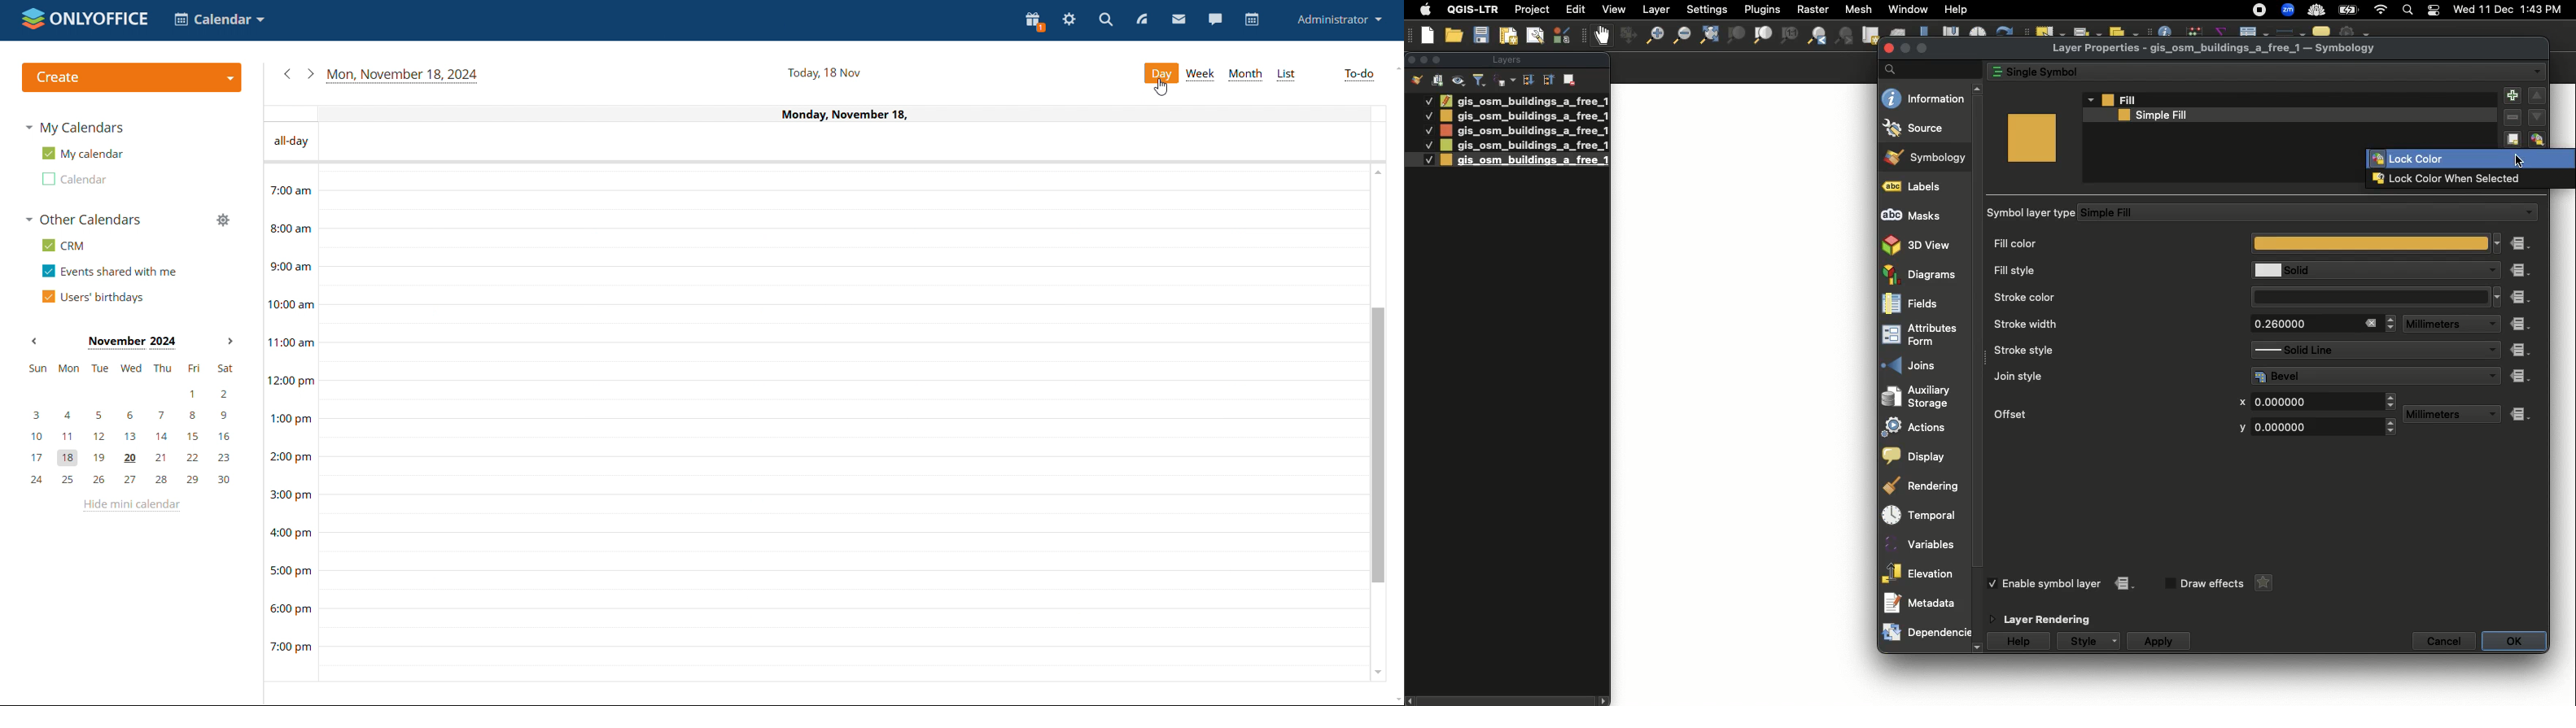 Image resolution: width=2576 pixels, height=728 pixels. Describe the element at coordinates (2514, 641) in the screenshot. I see `OK` at that location.